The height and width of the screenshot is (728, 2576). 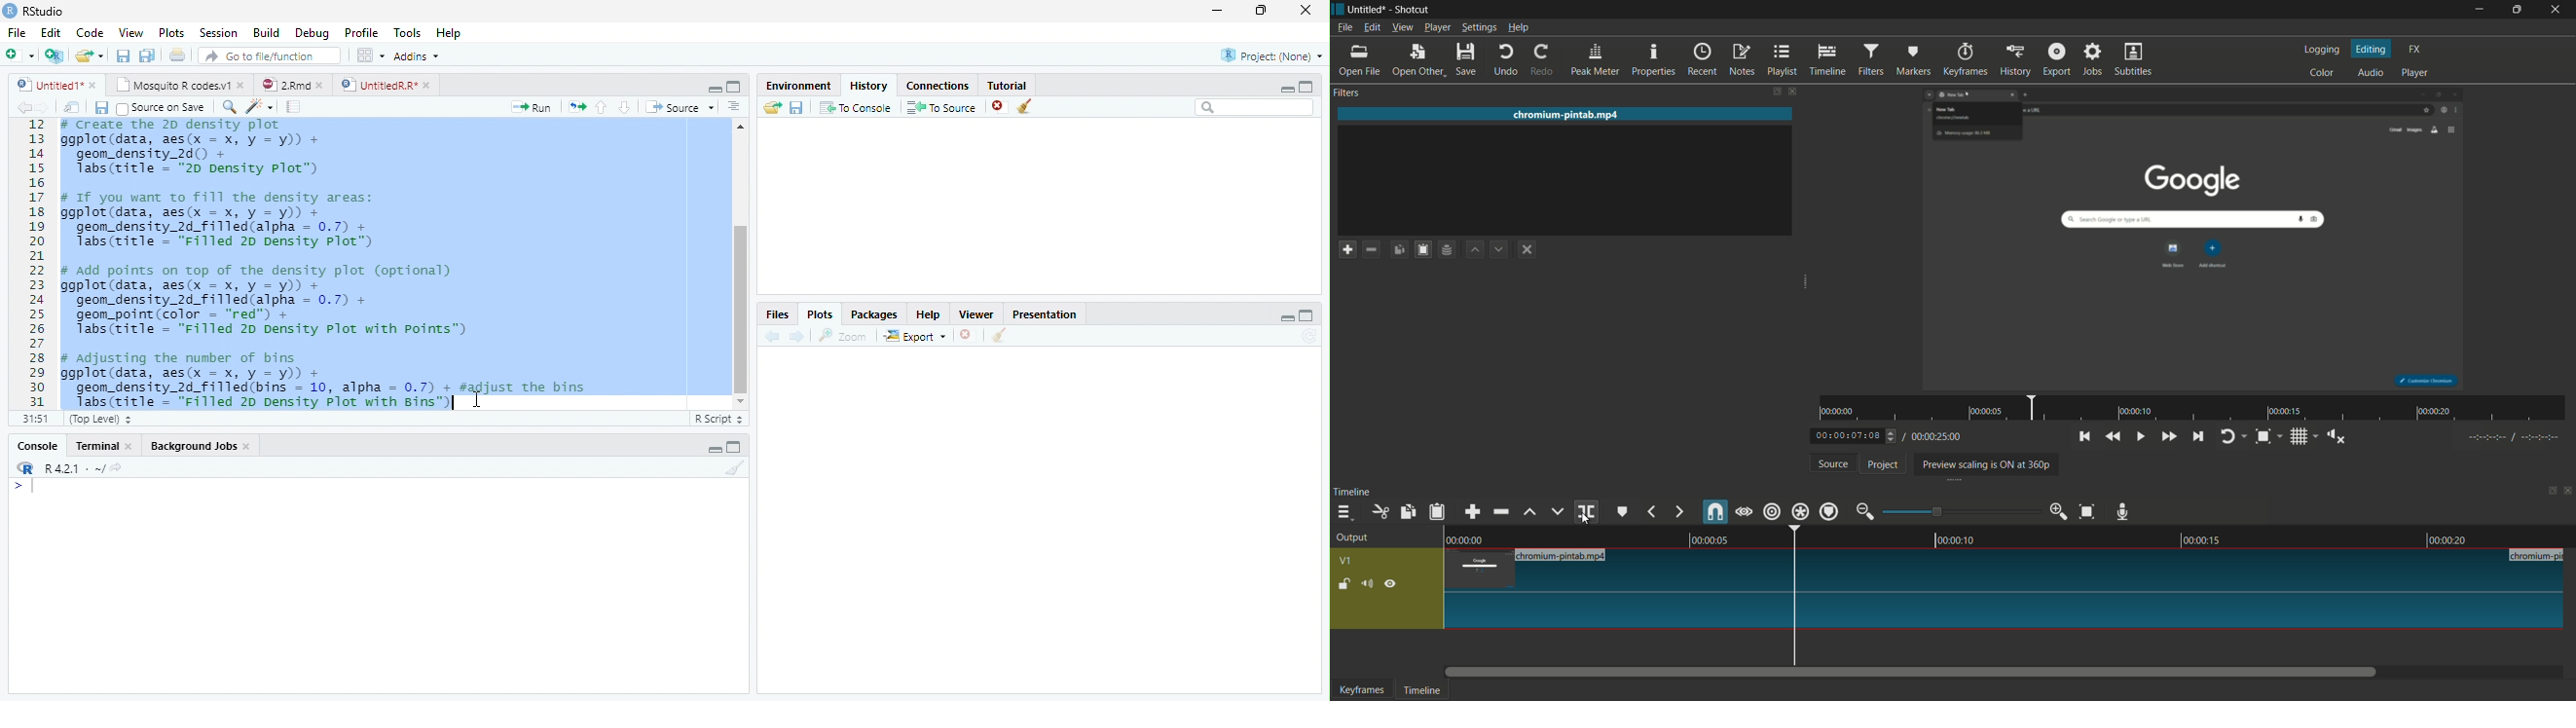 What do you see at coordinates (2135, 58) in the screenshot?
I see `subtitles` at bounding box center [2135, 58].